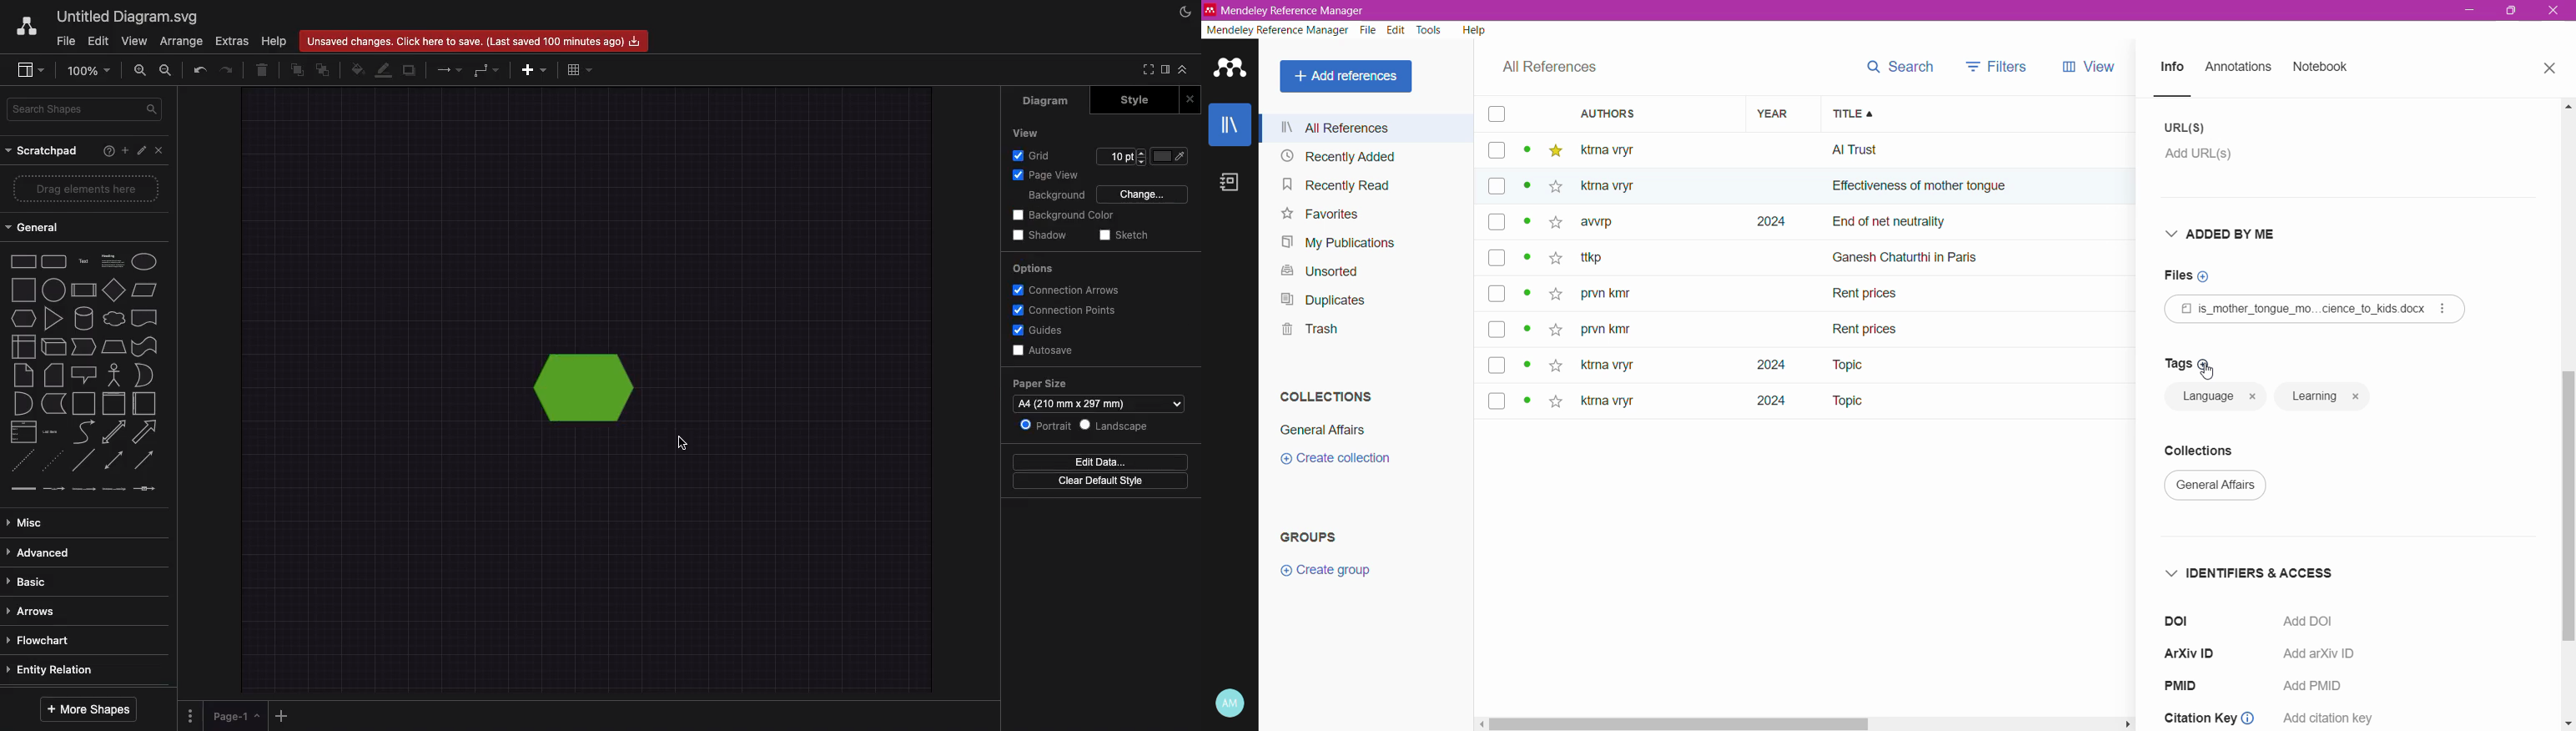  What do you see at coordinates (144, 152) in the screenshot?
I see `Edit` at bounding box center [144, 152].